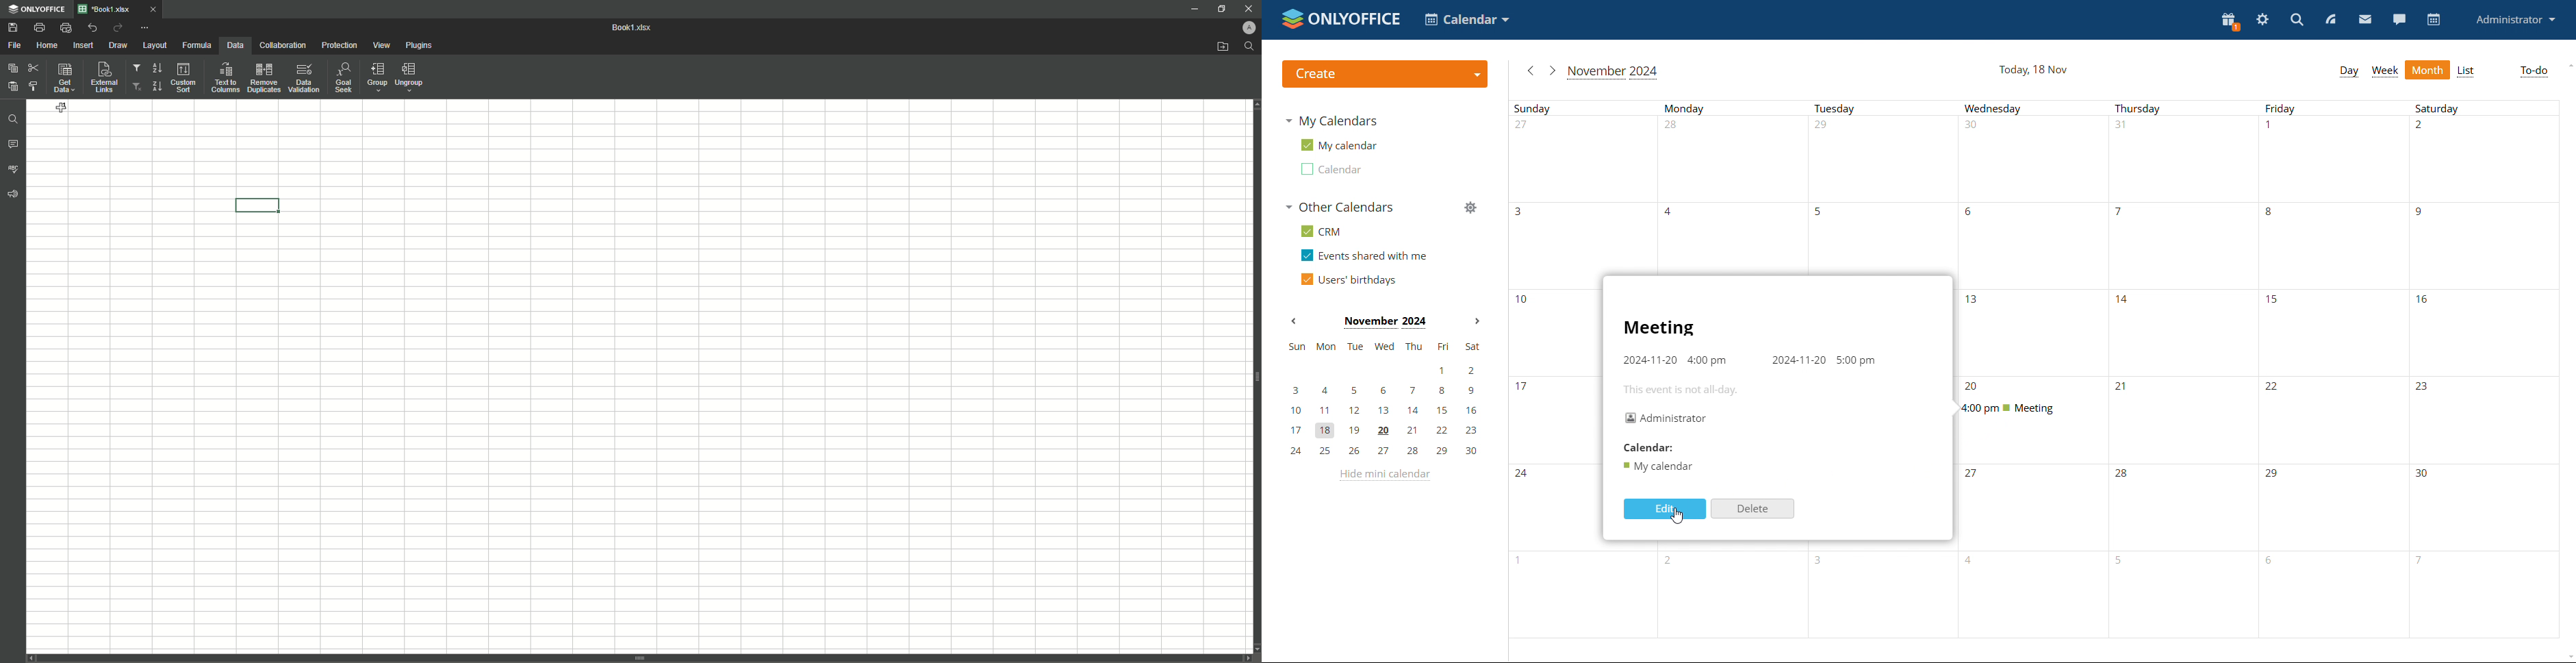 Image resolution: width=2576 pixels, height=672 pixels. I want to click on Comments, so click(14, 146).